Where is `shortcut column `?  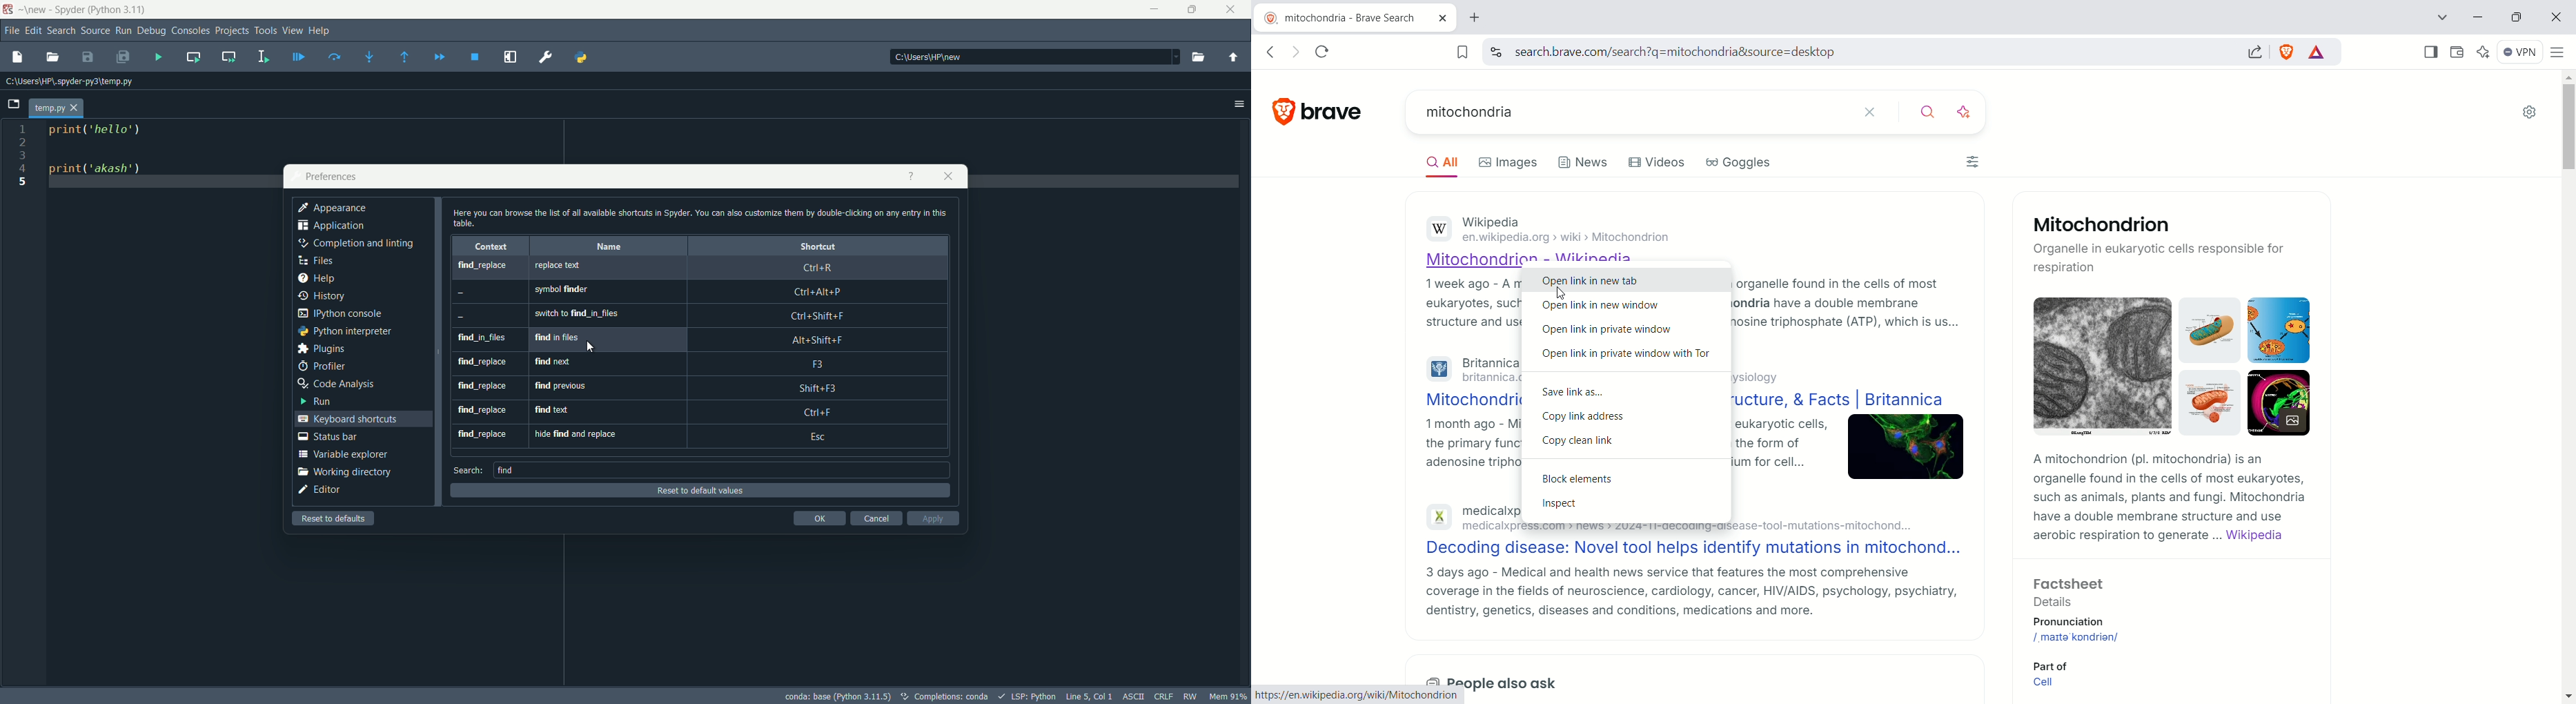 shortcut column  is located at coordinates (819, 245).